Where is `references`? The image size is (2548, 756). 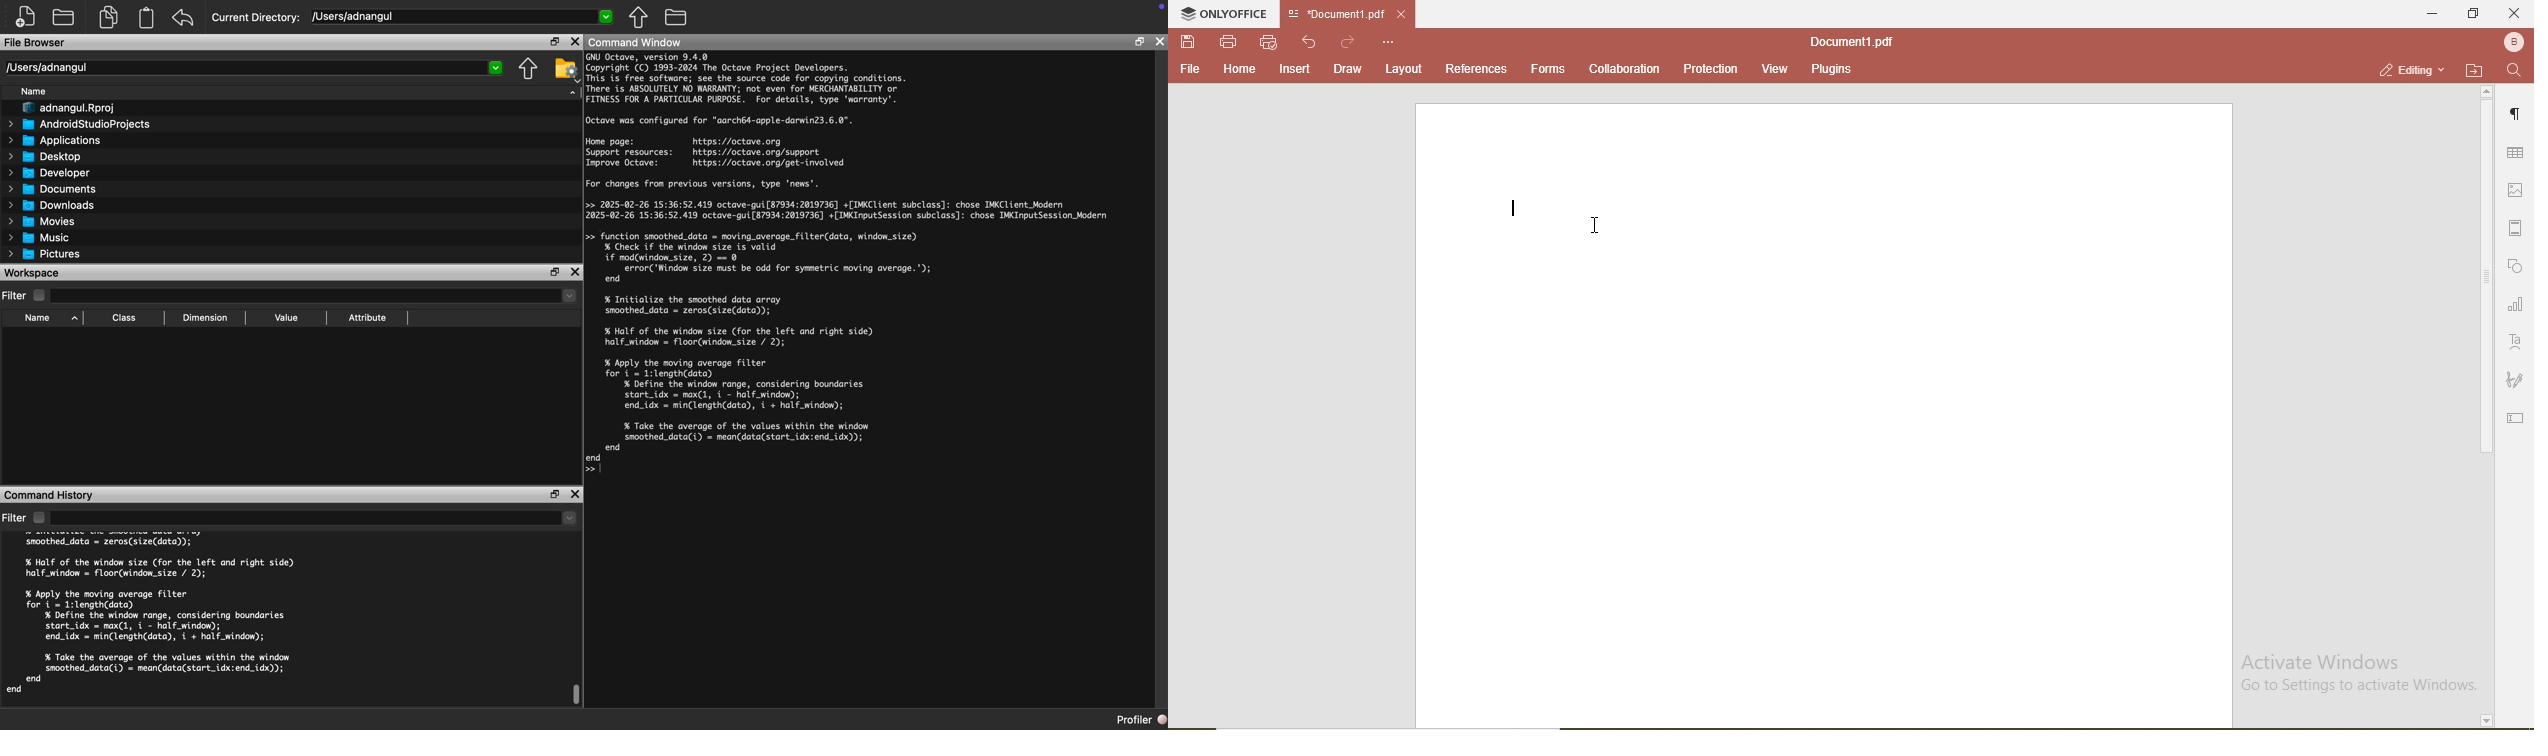
references is located at coordinates (1477, 68).